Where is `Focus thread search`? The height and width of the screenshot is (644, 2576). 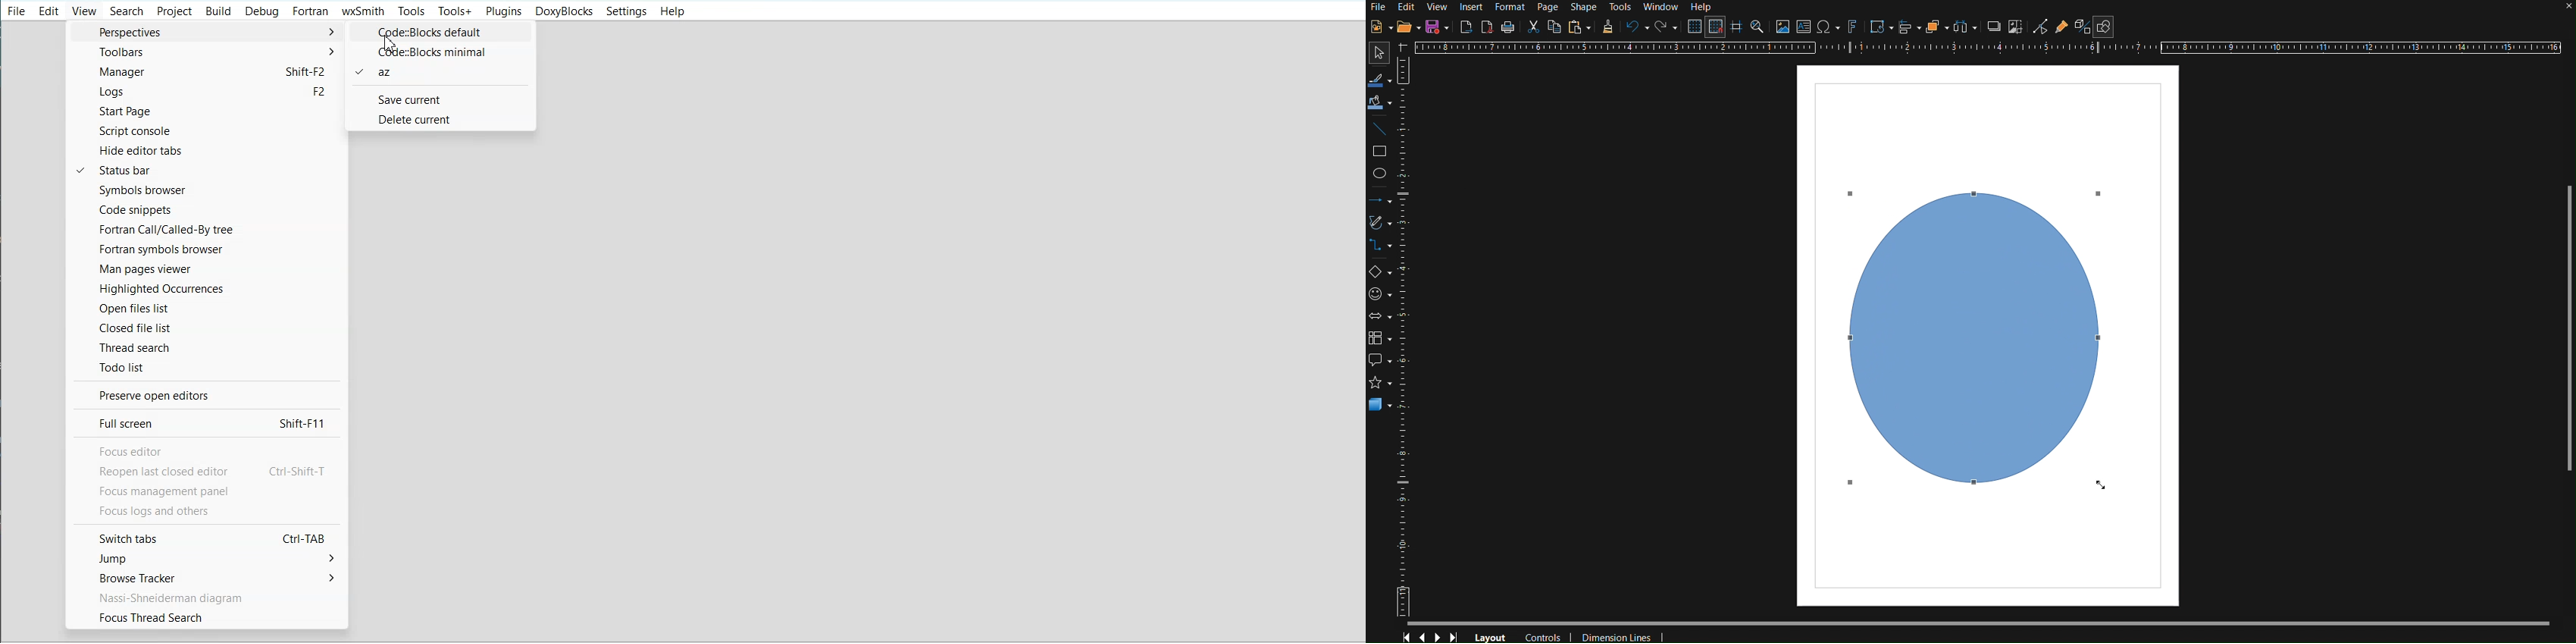
Focus thread search is located at coordinates (214, 616).